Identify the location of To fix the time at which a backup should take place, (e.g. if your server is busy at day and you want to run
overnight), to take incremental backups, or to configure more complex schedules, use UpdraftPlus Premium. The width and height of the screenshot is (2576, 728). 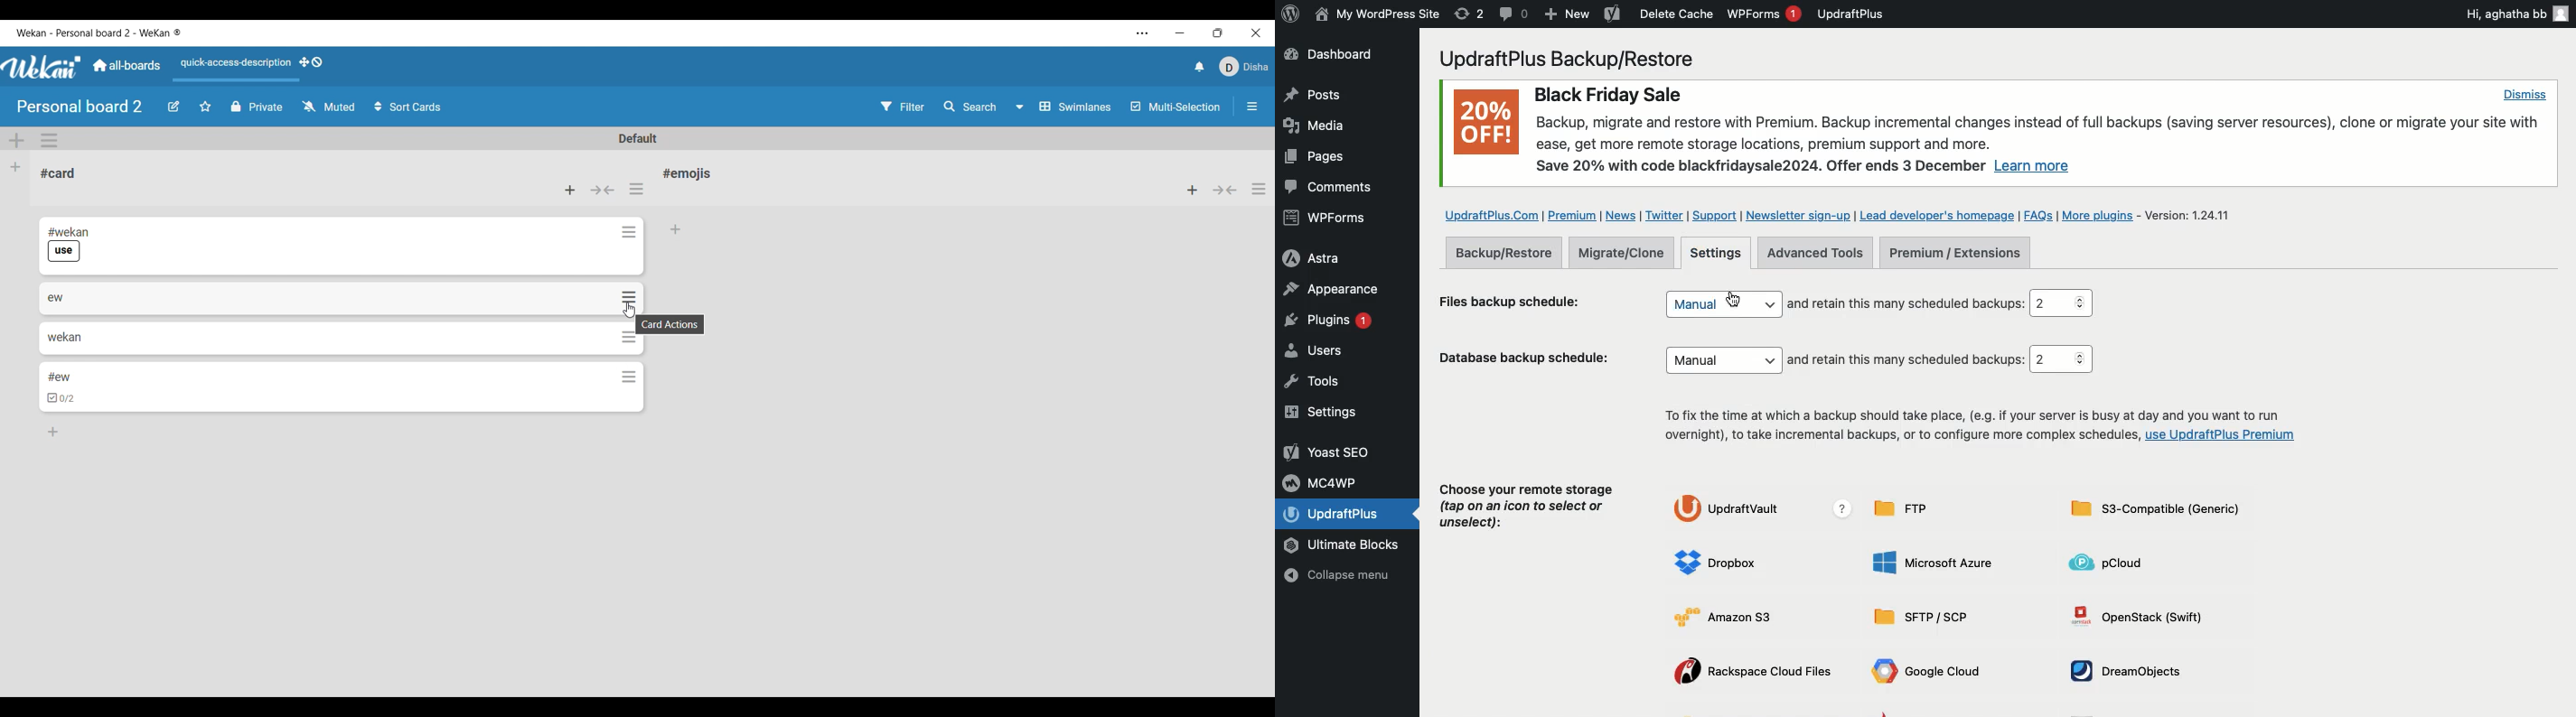
(1976, 427).